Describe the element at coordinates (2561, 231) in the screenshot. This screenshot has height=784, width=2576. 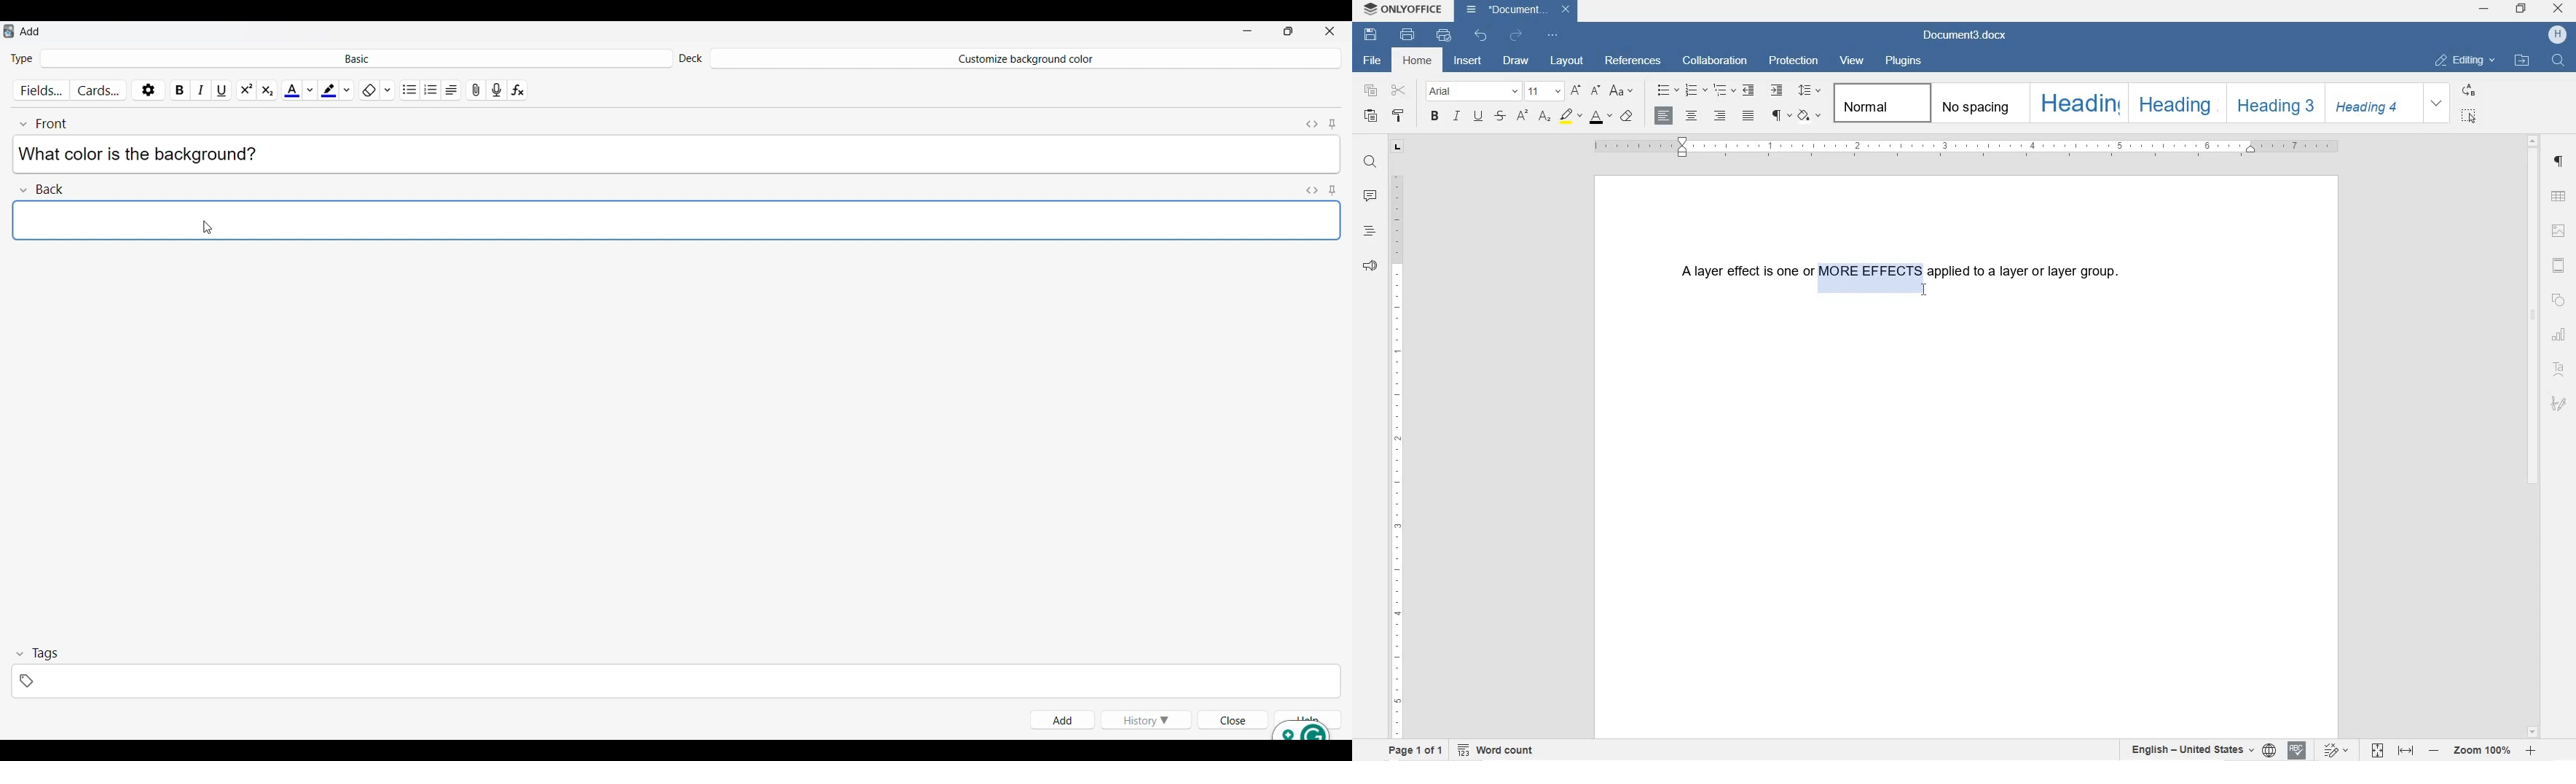
I see `IMAGE` at that location.